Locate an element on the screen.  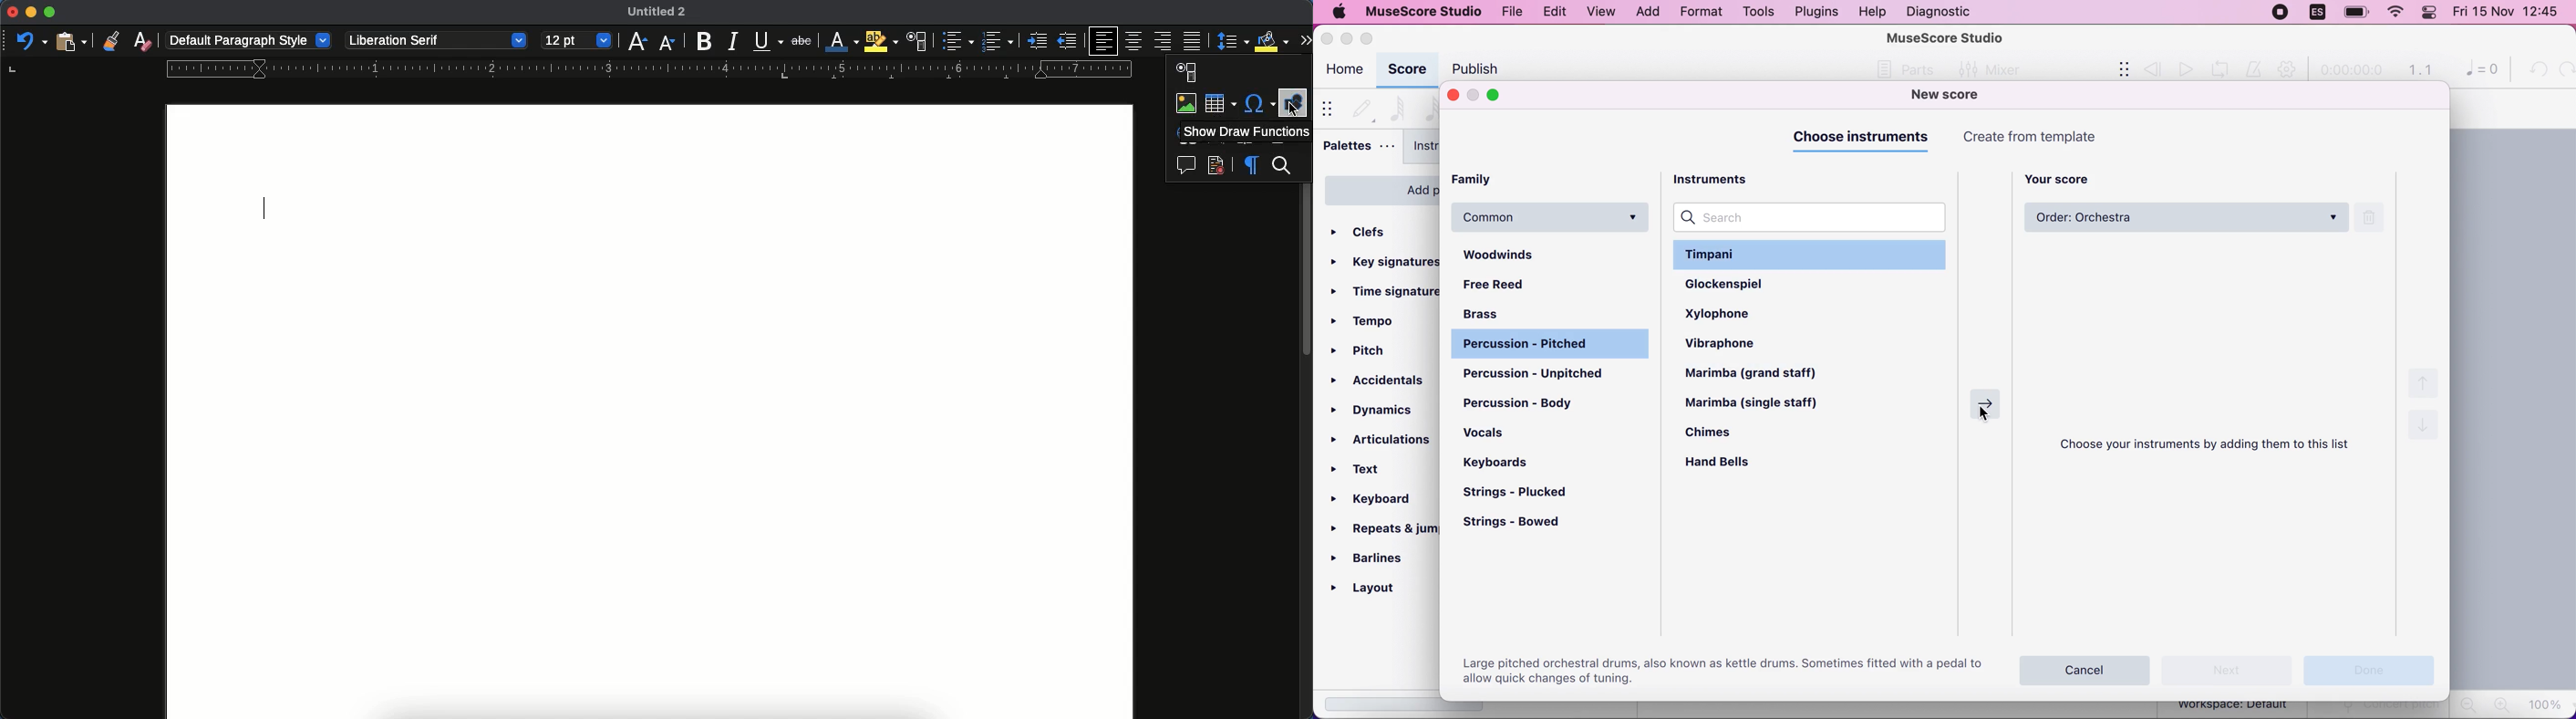
family is located at coordinates (1490, 180).